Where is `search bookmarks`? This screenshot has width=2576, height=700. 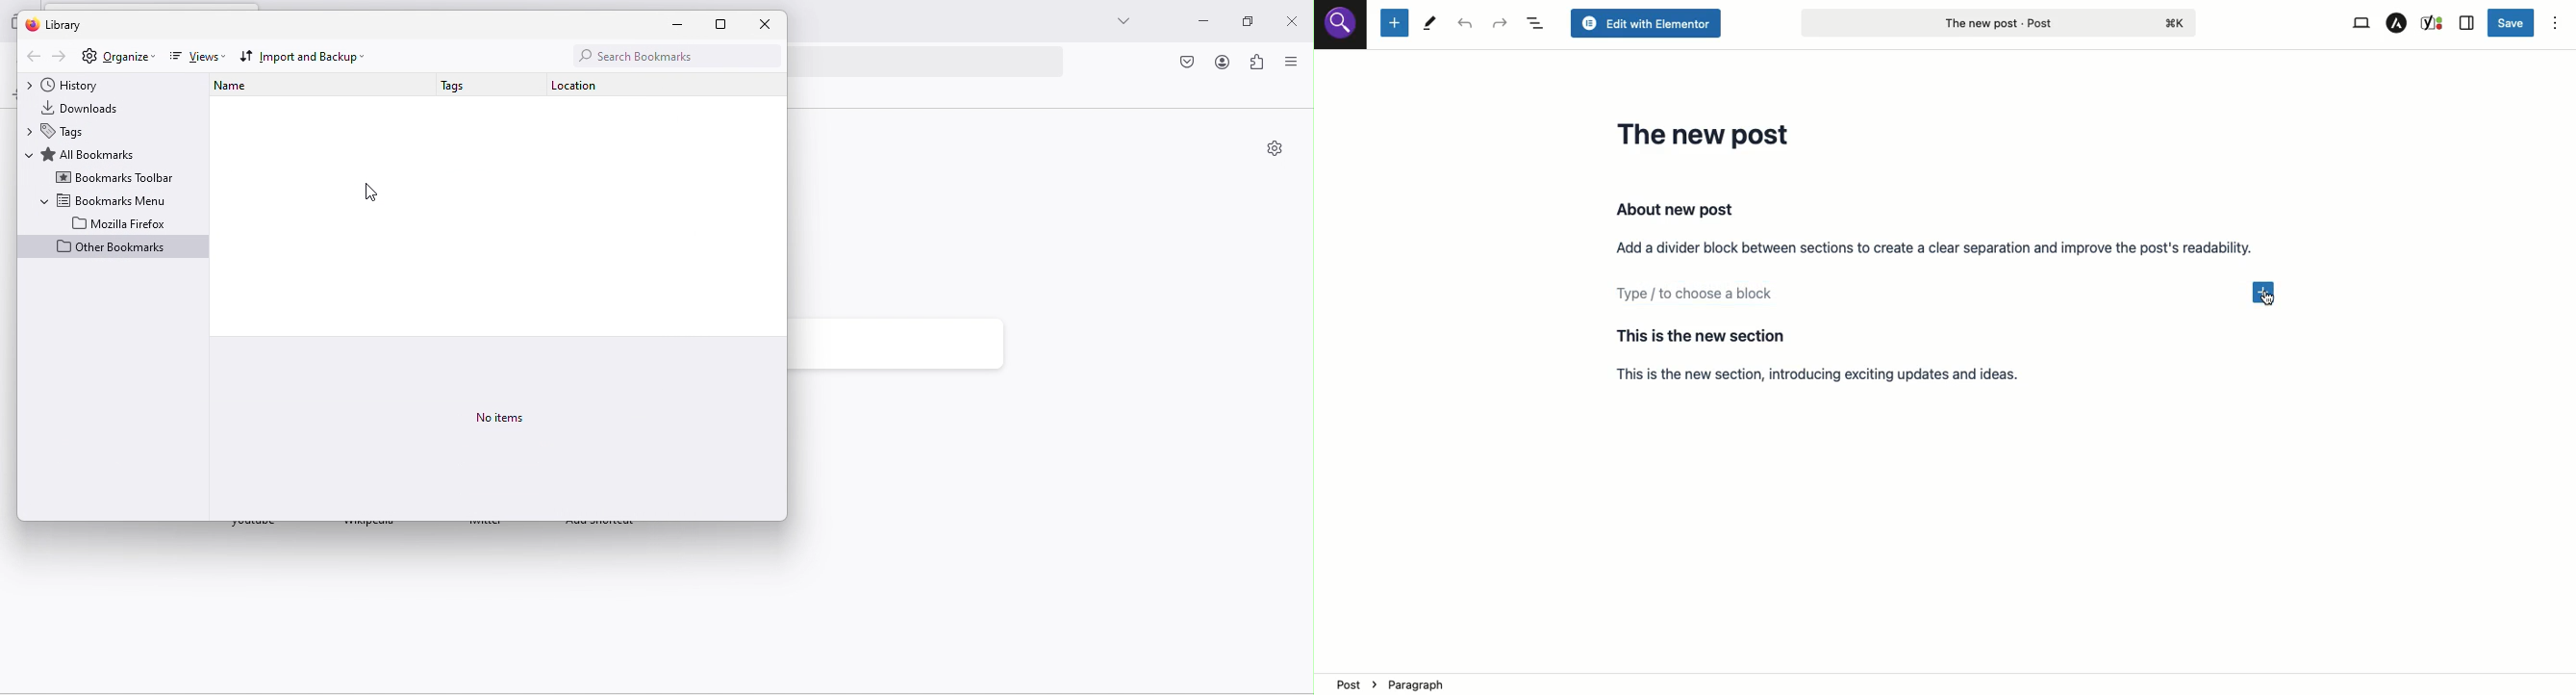
search bookmarks is located at coordinates (672, 55).